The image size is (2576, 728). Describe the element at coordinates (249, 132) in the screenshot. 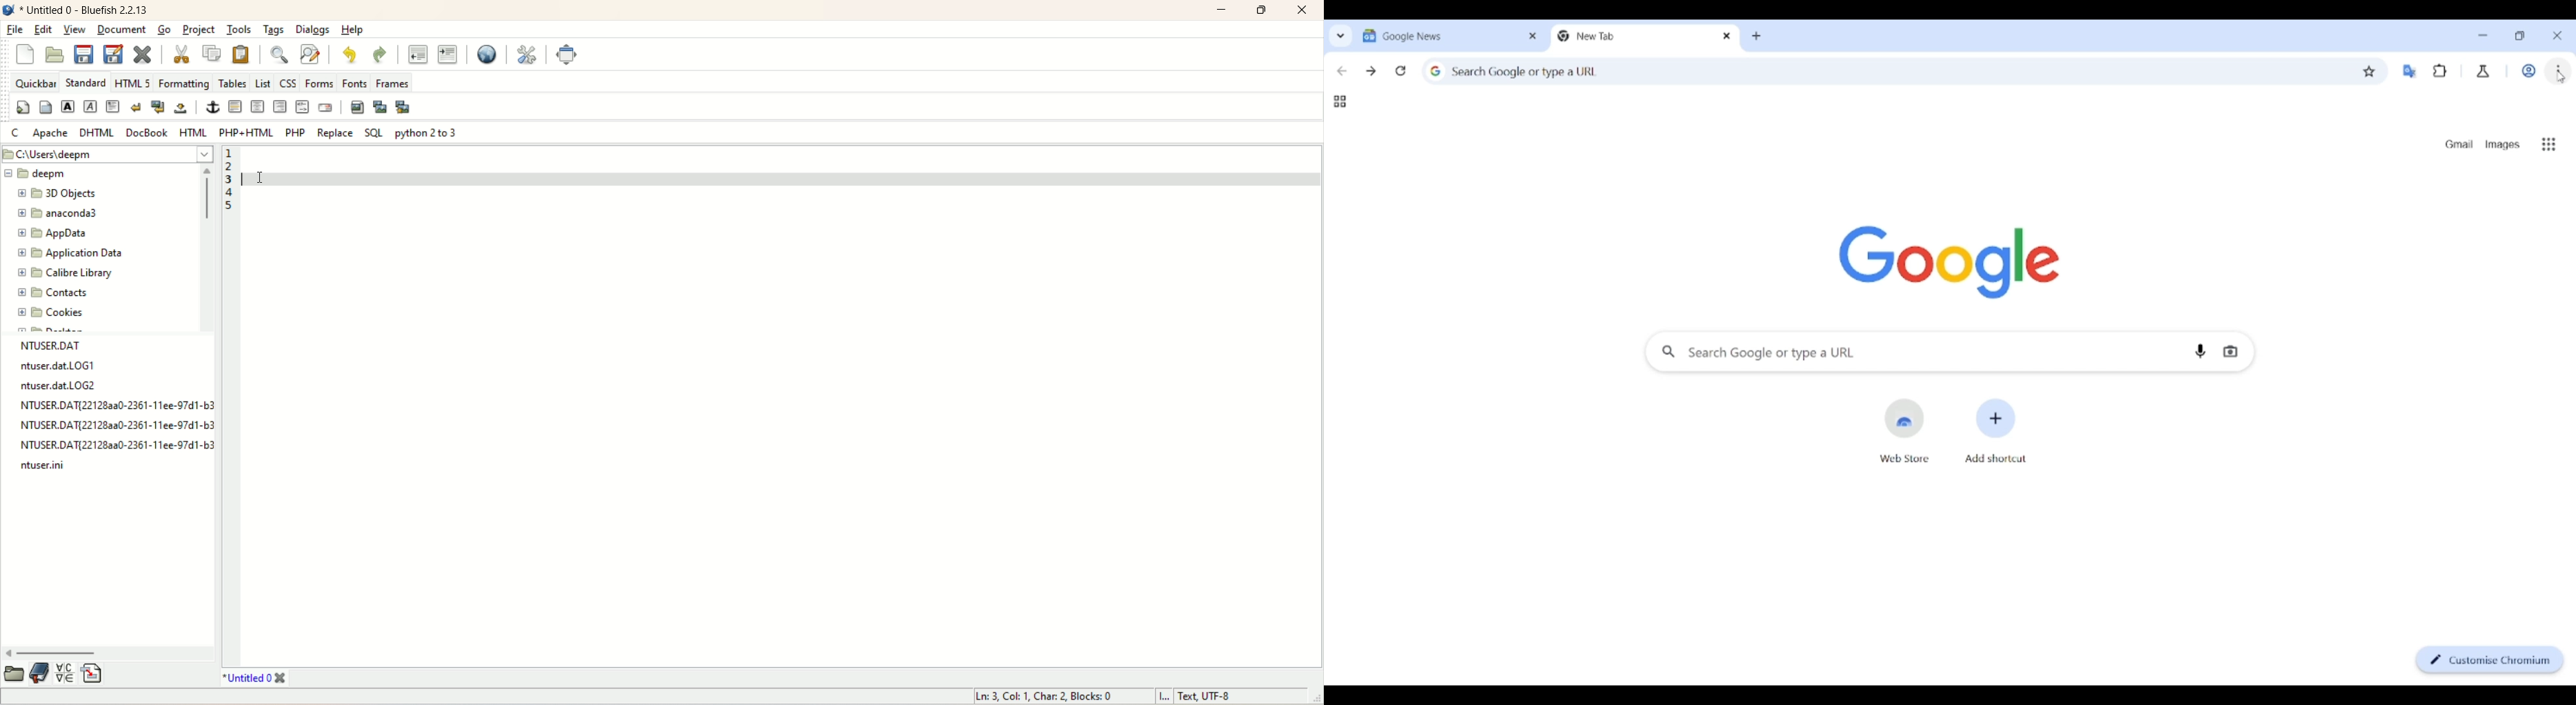

I see `PHP+HTML` at that location.